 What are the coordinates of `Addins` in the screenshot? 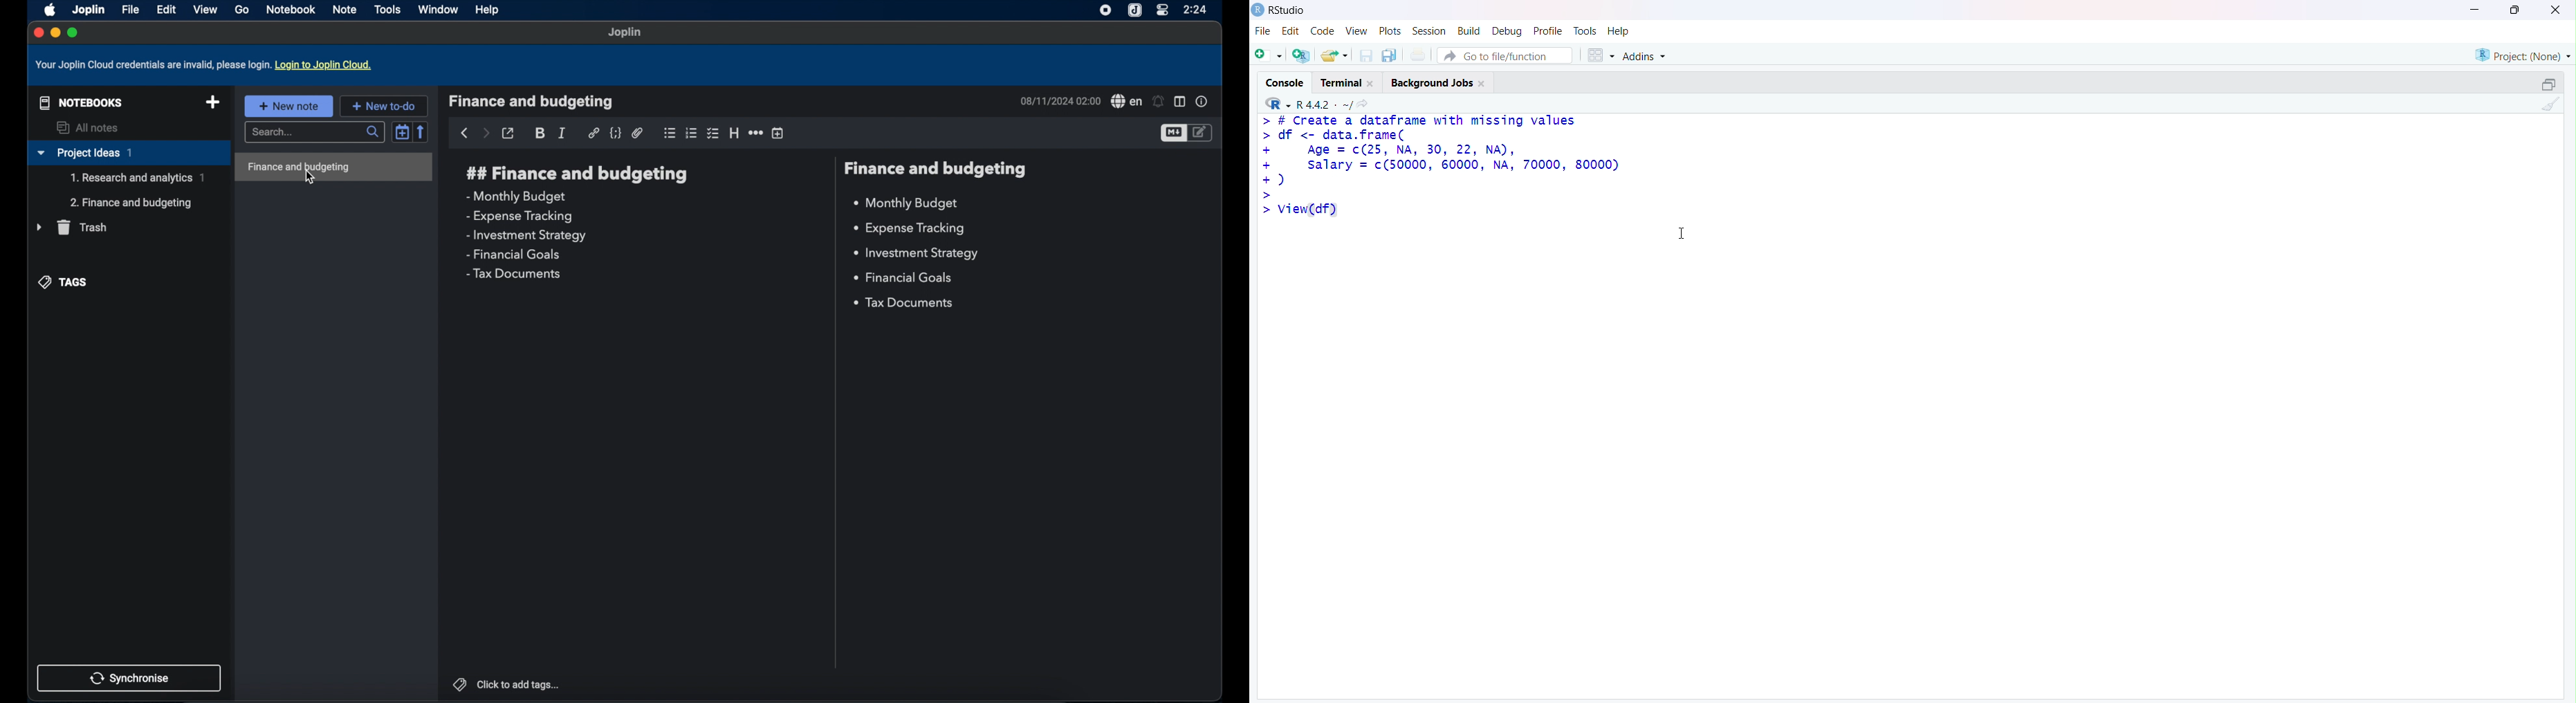 It's located at (1644, 54).